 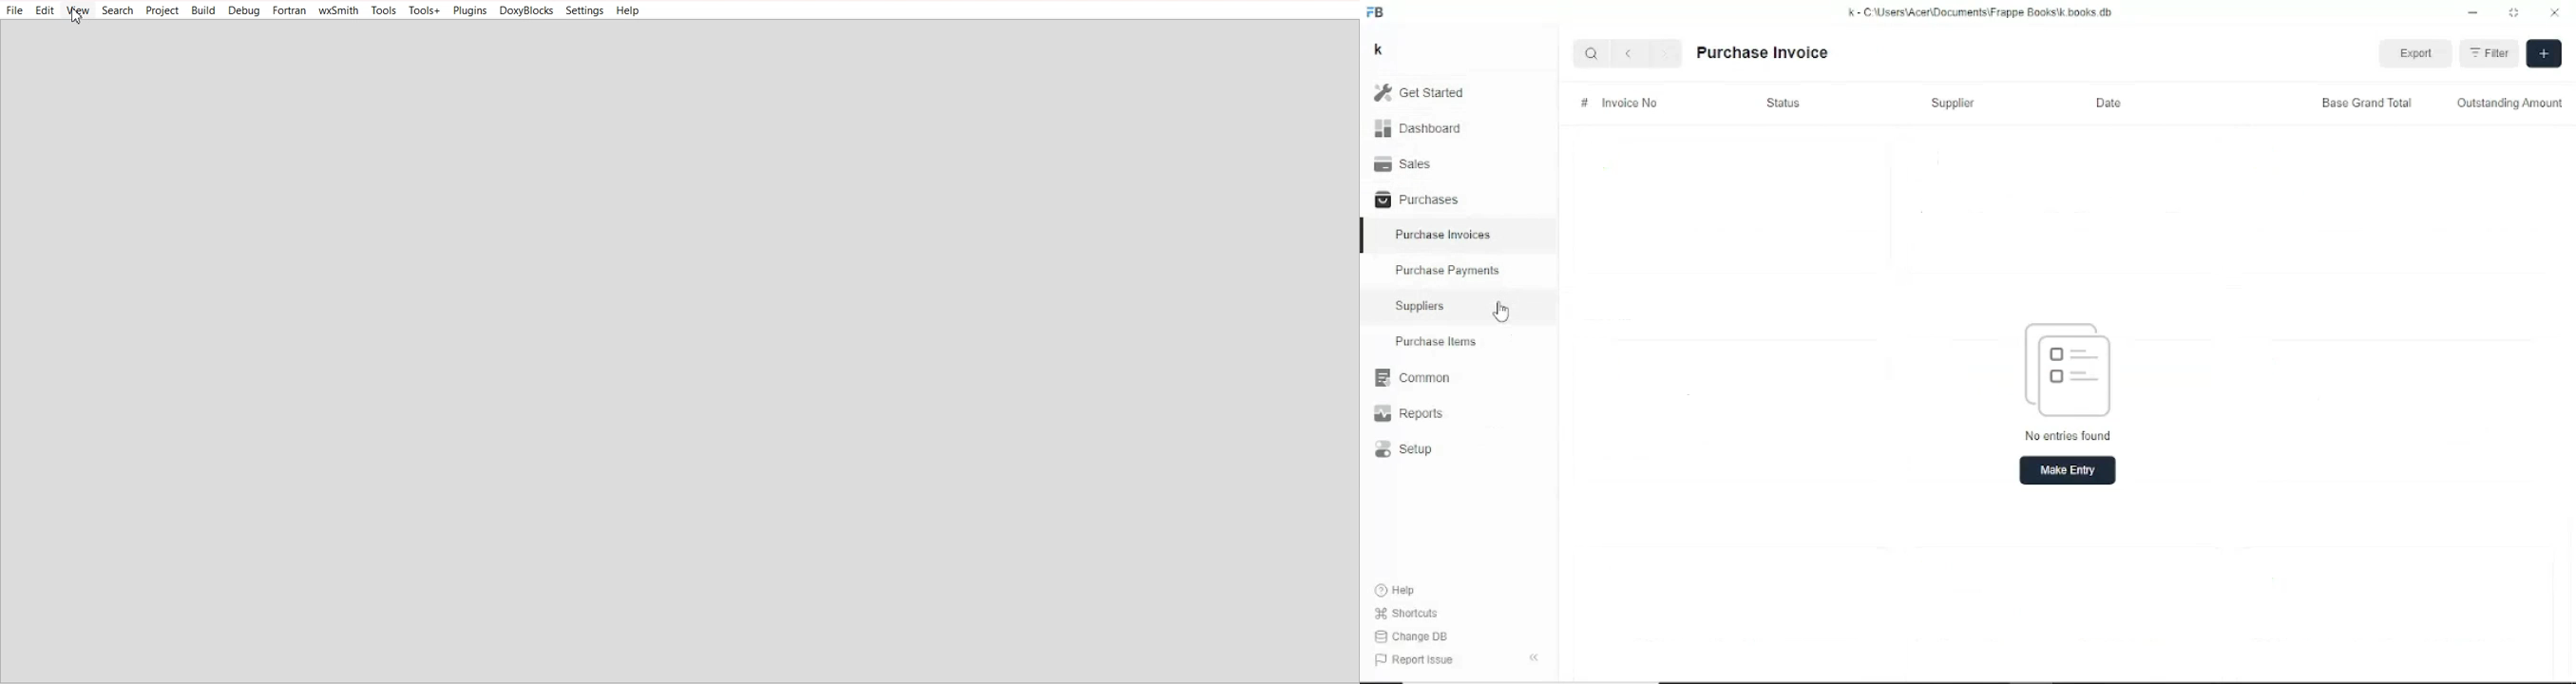 What do you see at coordinates (1592, 53) in the screenshot?
I see `Search` at bounding box center [1592, 53].